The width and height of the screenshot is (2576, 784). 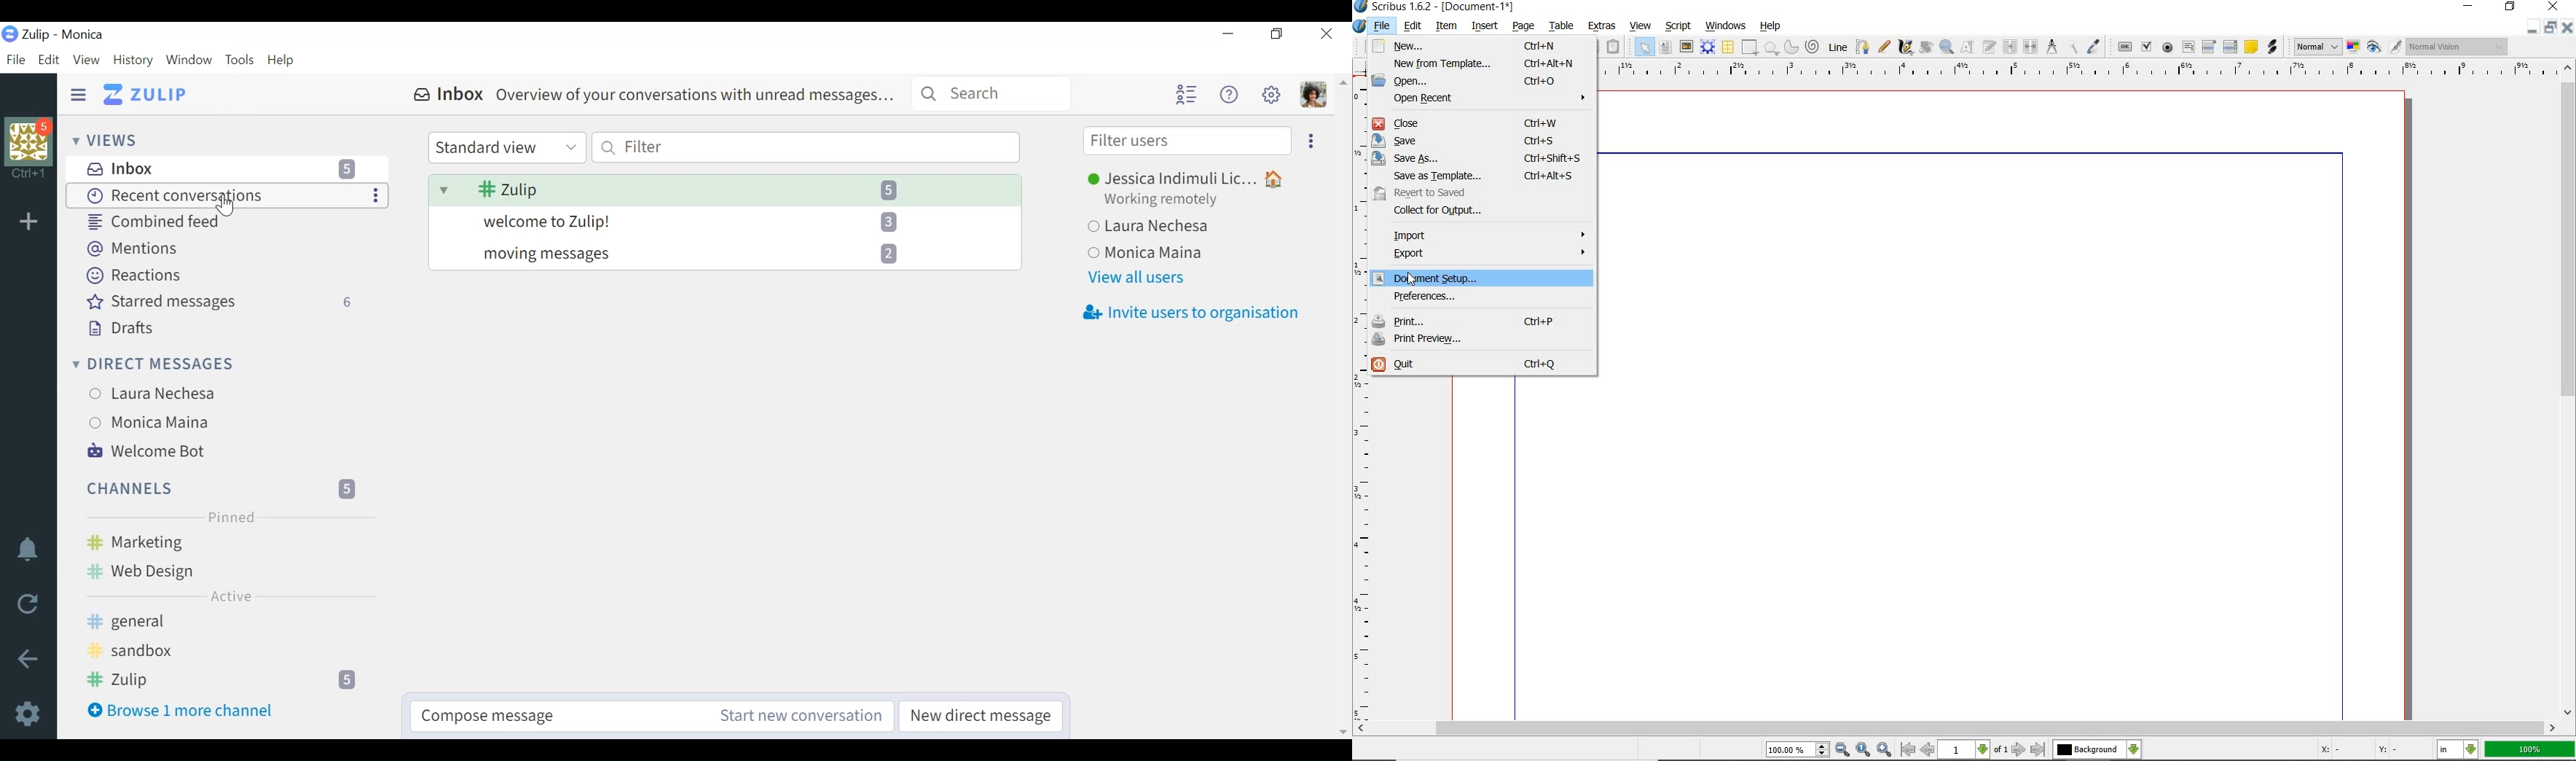 I want to click on image frame, so click(x=1686, y=46).